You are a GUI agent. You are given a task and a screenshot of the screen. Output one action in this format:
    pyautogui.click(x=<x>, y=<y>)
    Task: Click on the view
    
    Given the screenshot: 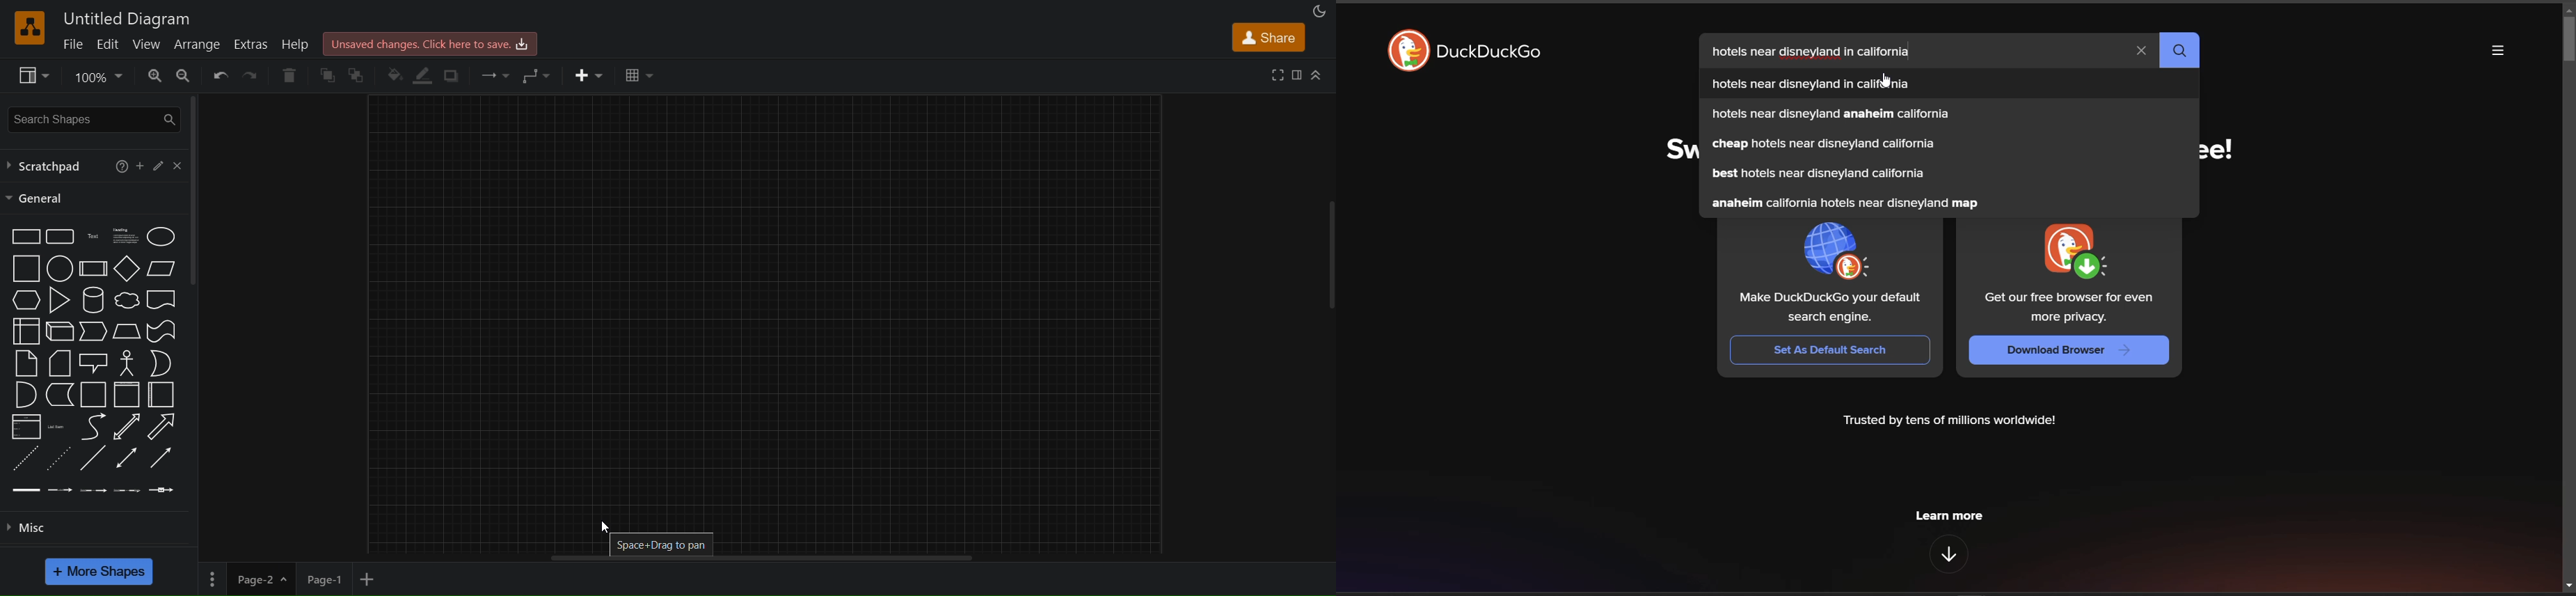 What is the action you would take?
    pyautogui.click(x=148, y=44)
    